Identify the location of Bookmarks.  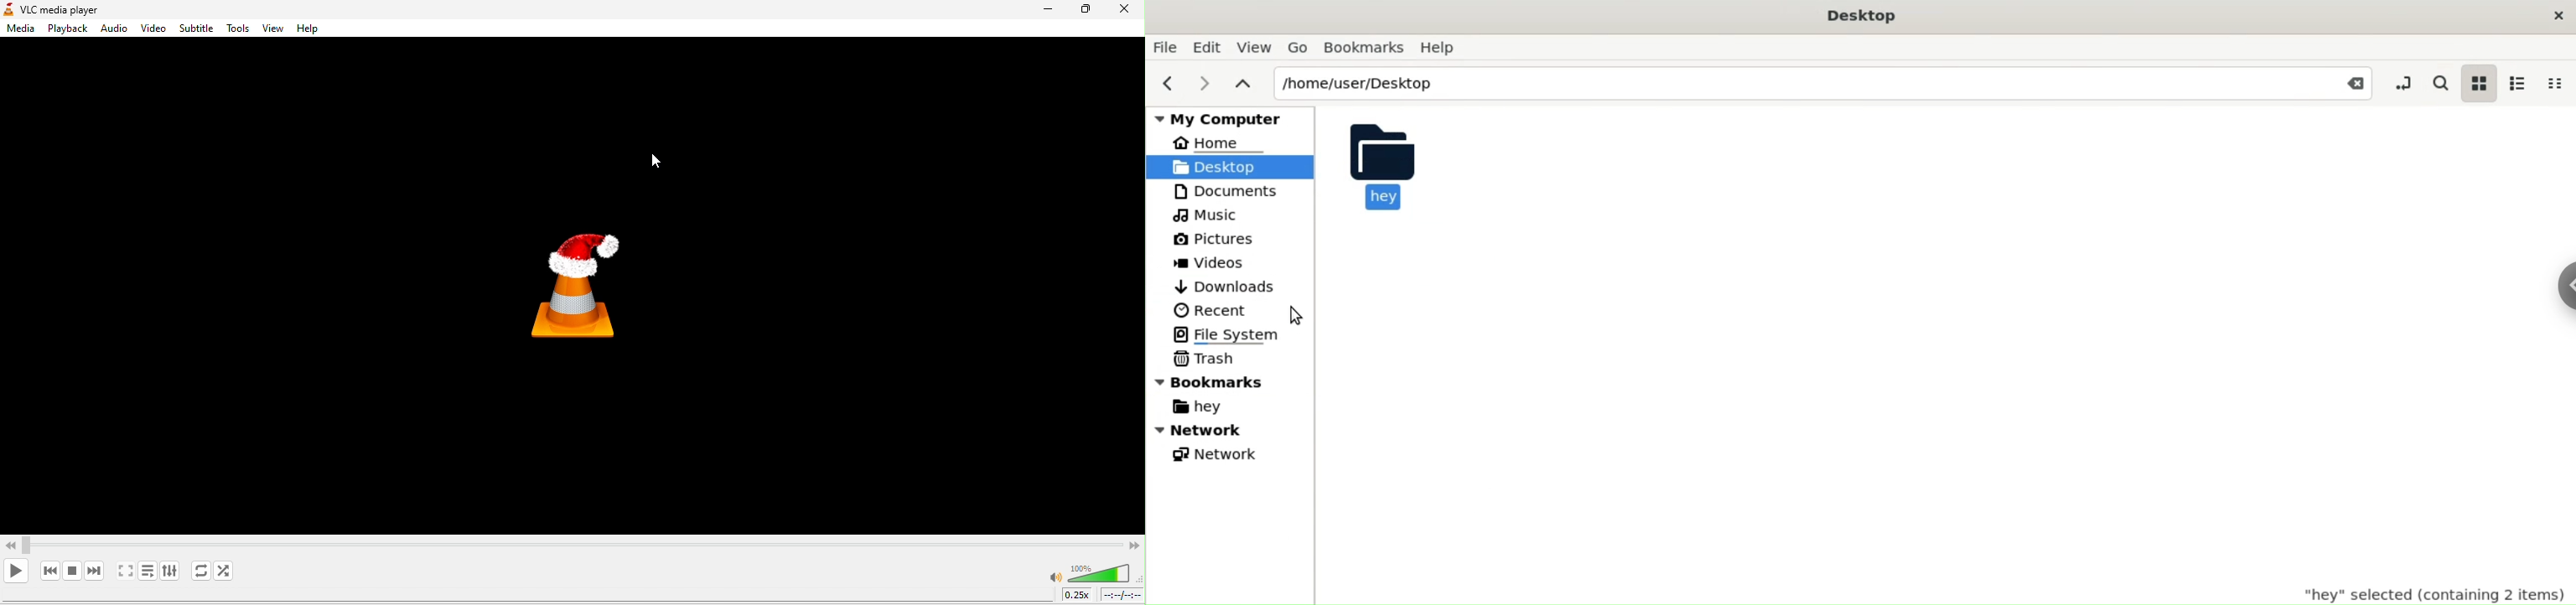
(1231, 381).